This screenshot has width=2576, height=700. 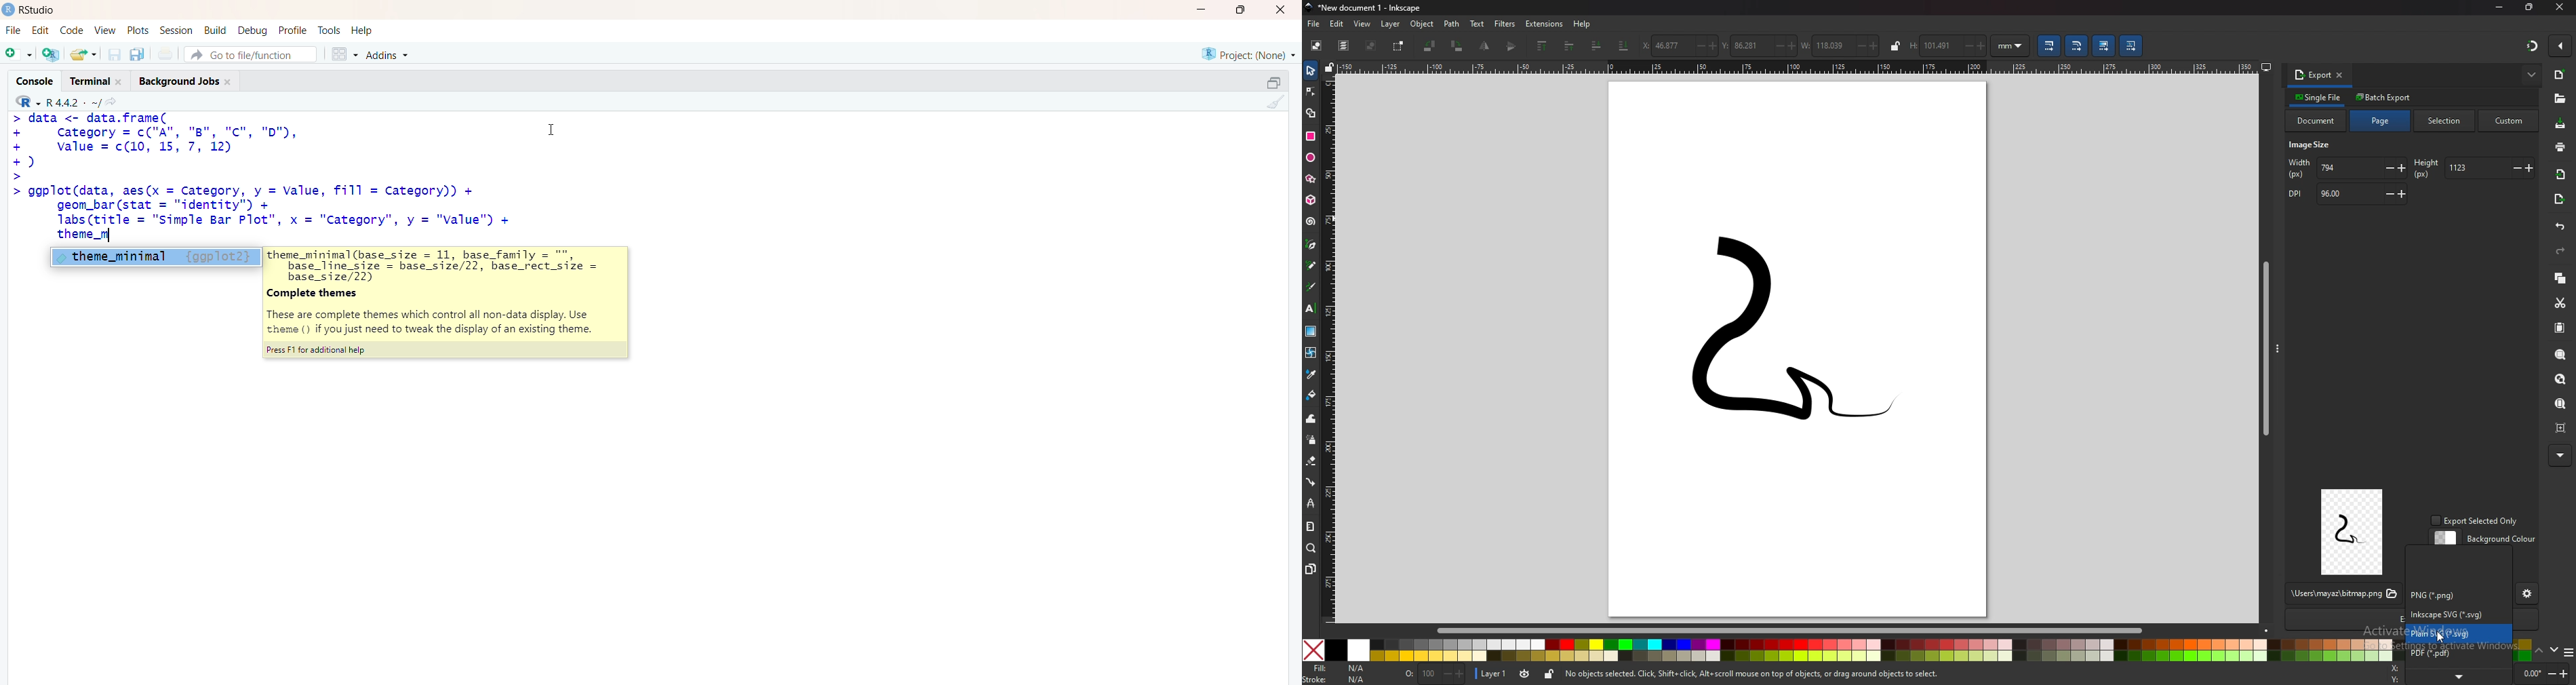 I want to click on edit, so click(x=41, y=31).